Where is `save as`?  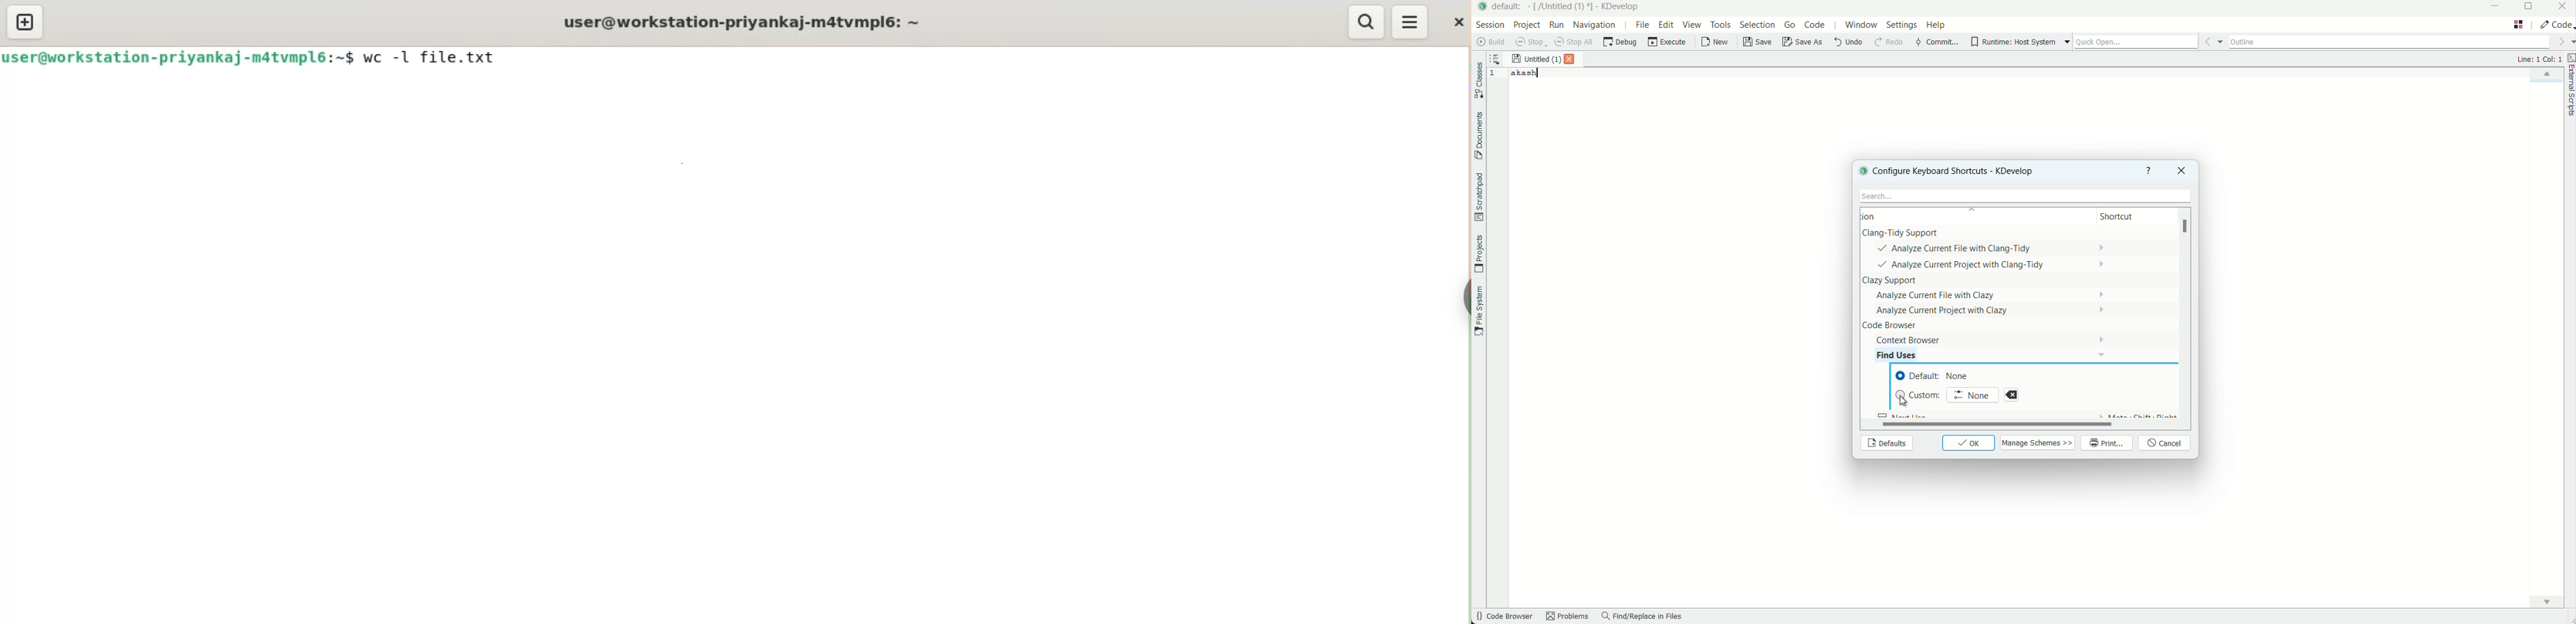 save as is located at coordinates (1803, 43).